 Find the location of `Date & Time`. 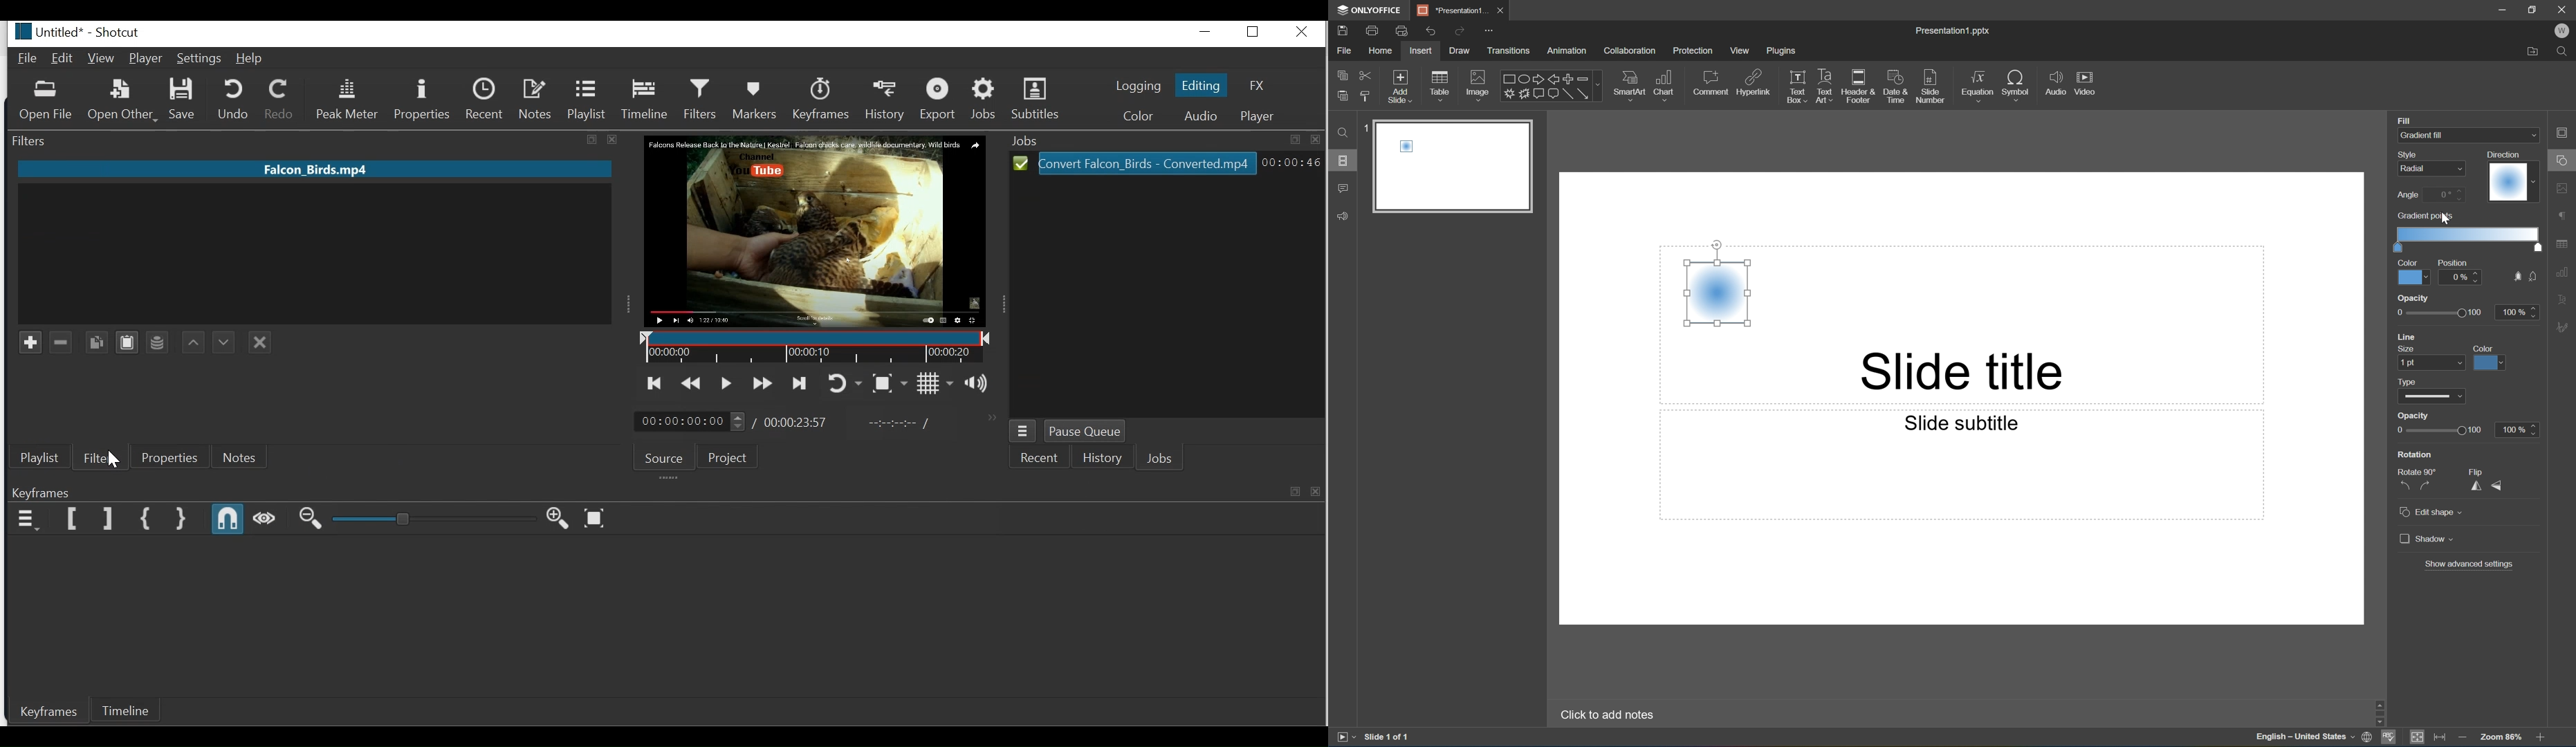

Date & Time is located at coordinates (1894, 85).